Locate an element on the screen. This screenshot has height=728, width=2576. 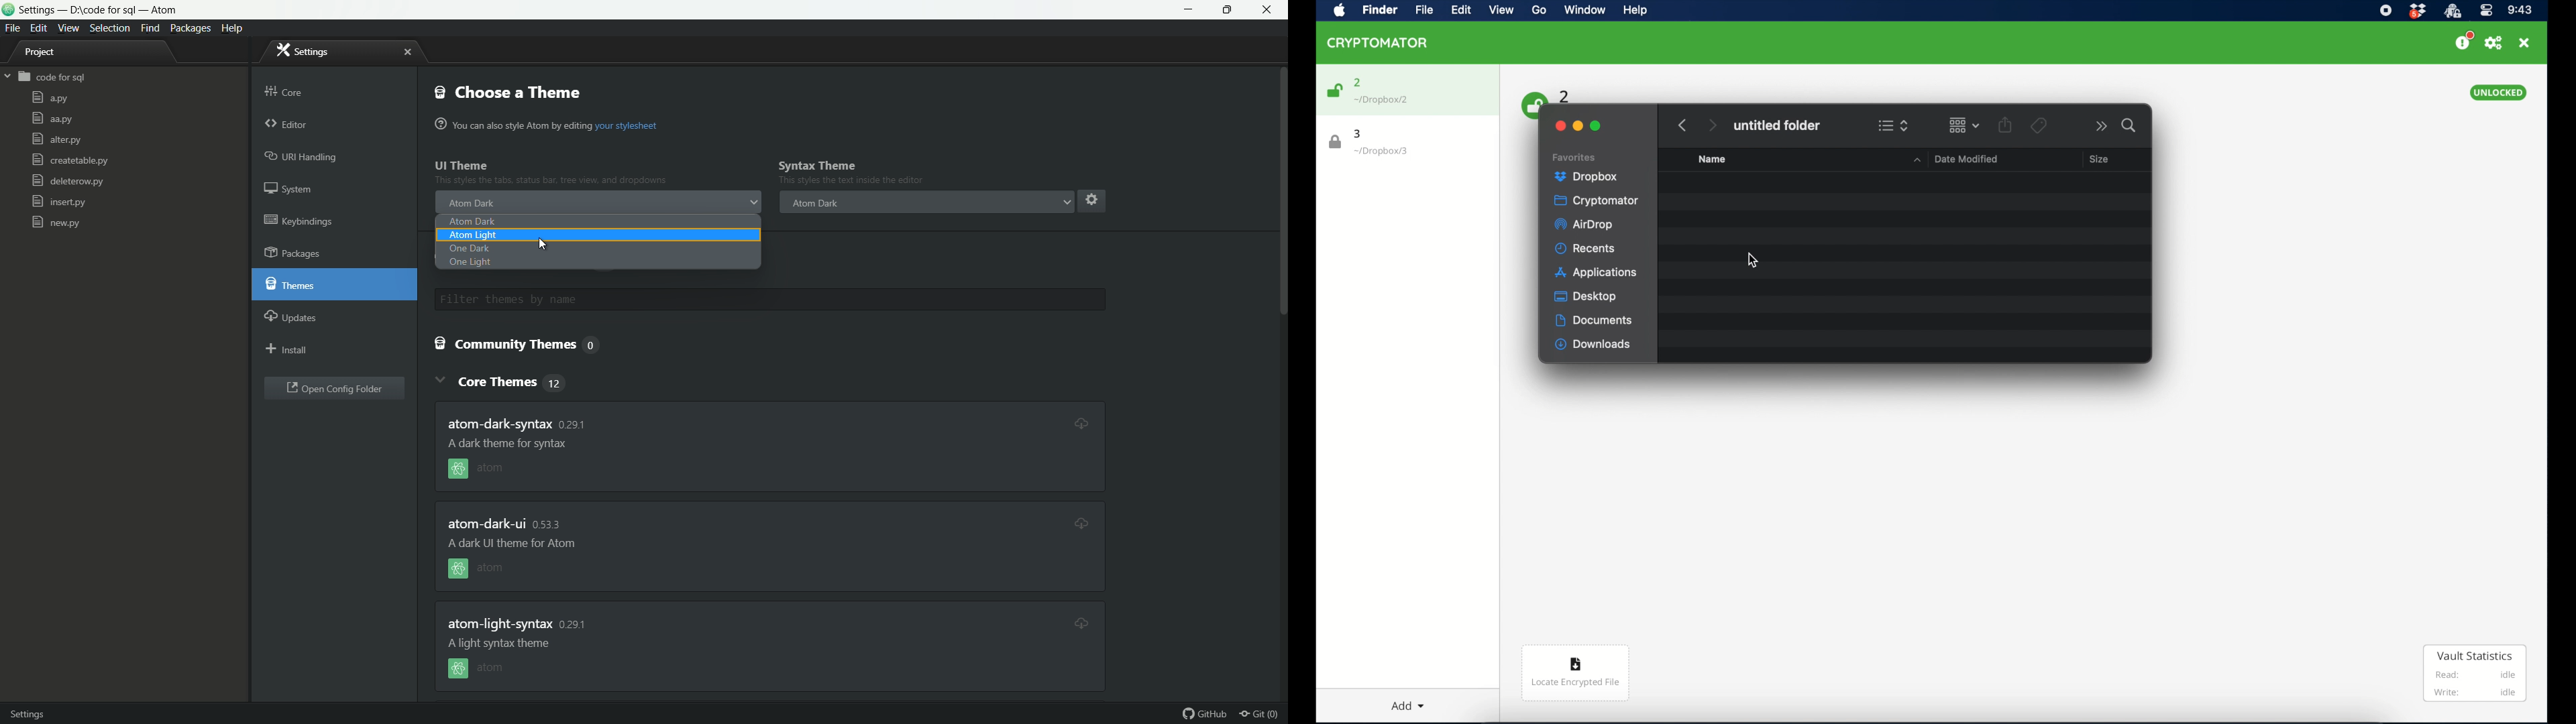
a dark theme for syntax is located at coordinates (502, 643).